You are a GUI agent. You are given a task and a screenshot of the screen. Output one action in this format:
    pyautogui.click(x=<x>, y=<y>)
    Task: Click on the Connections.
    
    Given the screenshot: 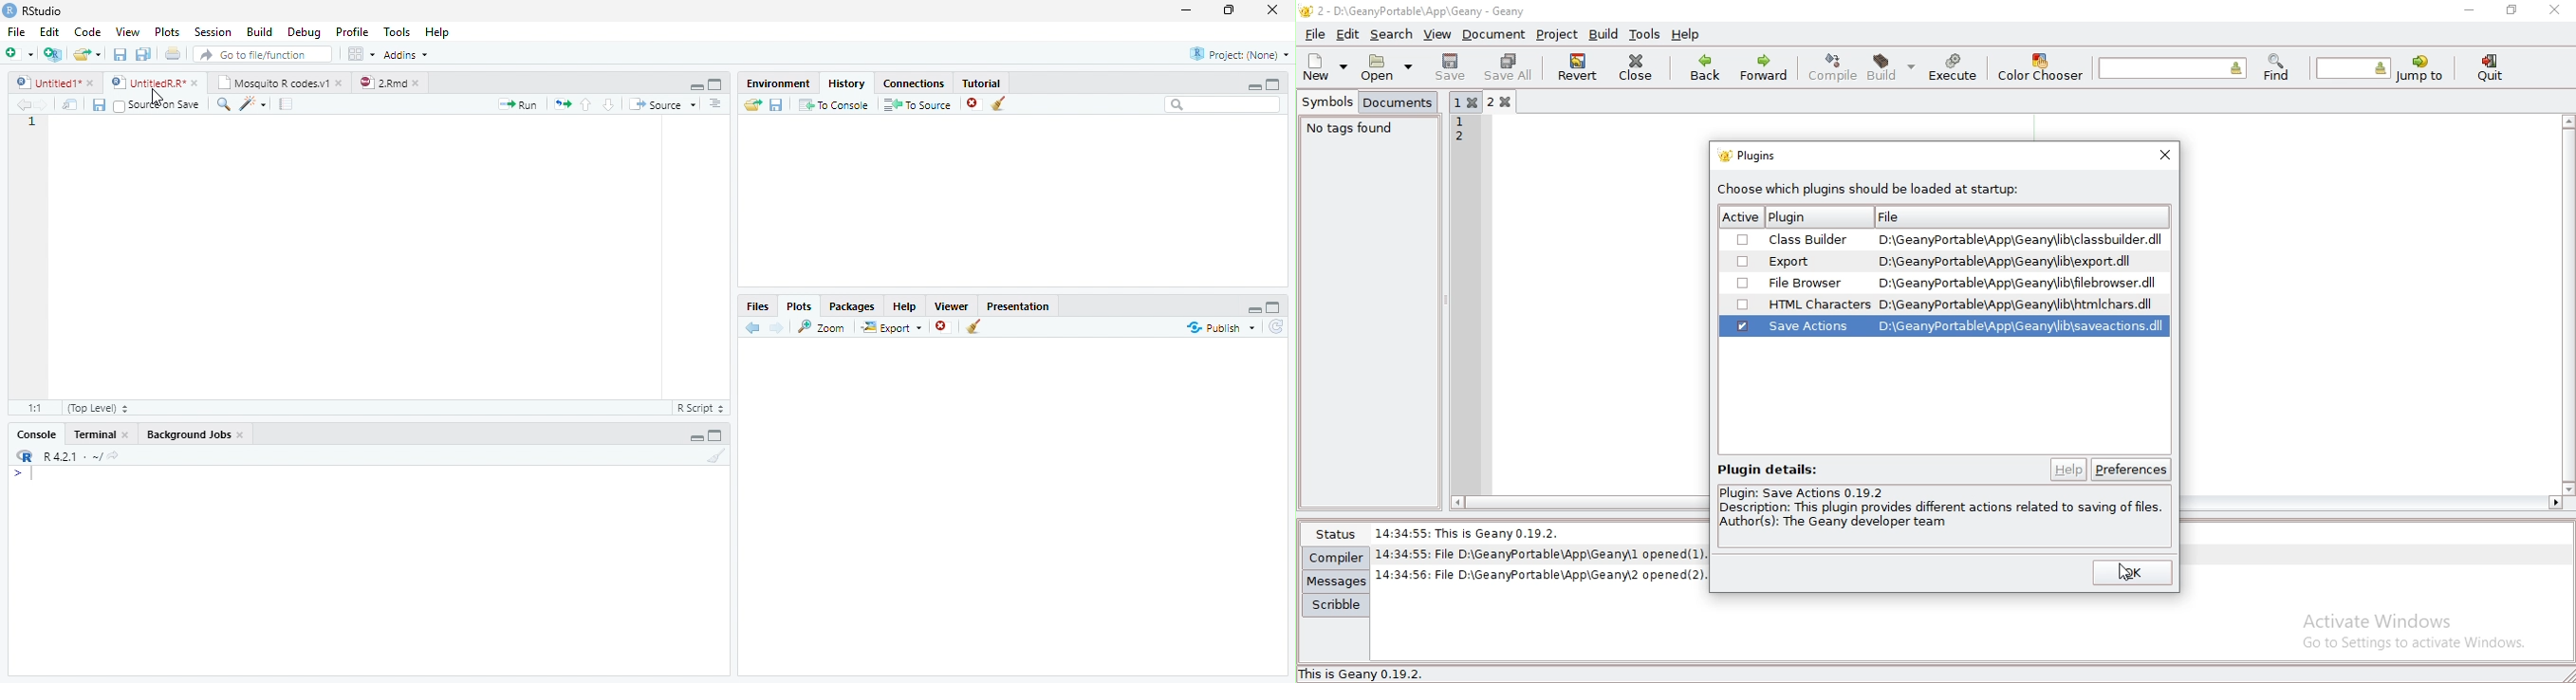 What is the action you would take?
    pyautogui.click(x=914, y=83)
    